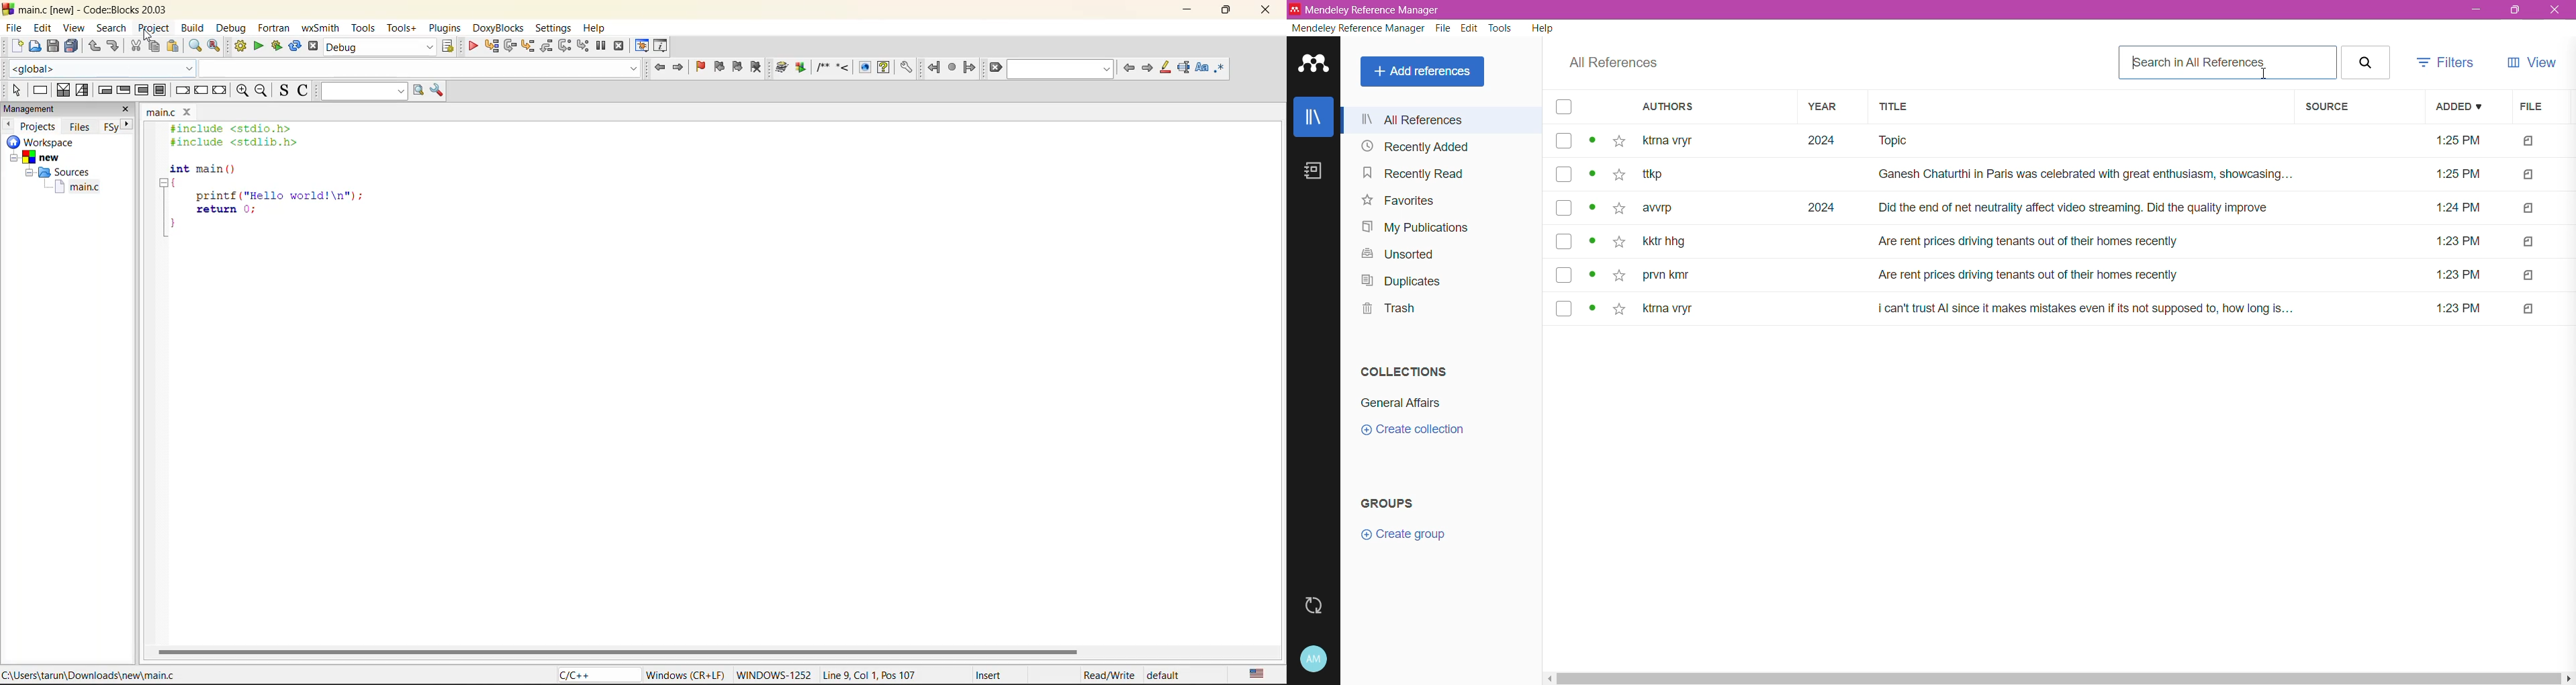 The image size is (2576, 700). I want to click on view status of the file, so click(1593, 243).